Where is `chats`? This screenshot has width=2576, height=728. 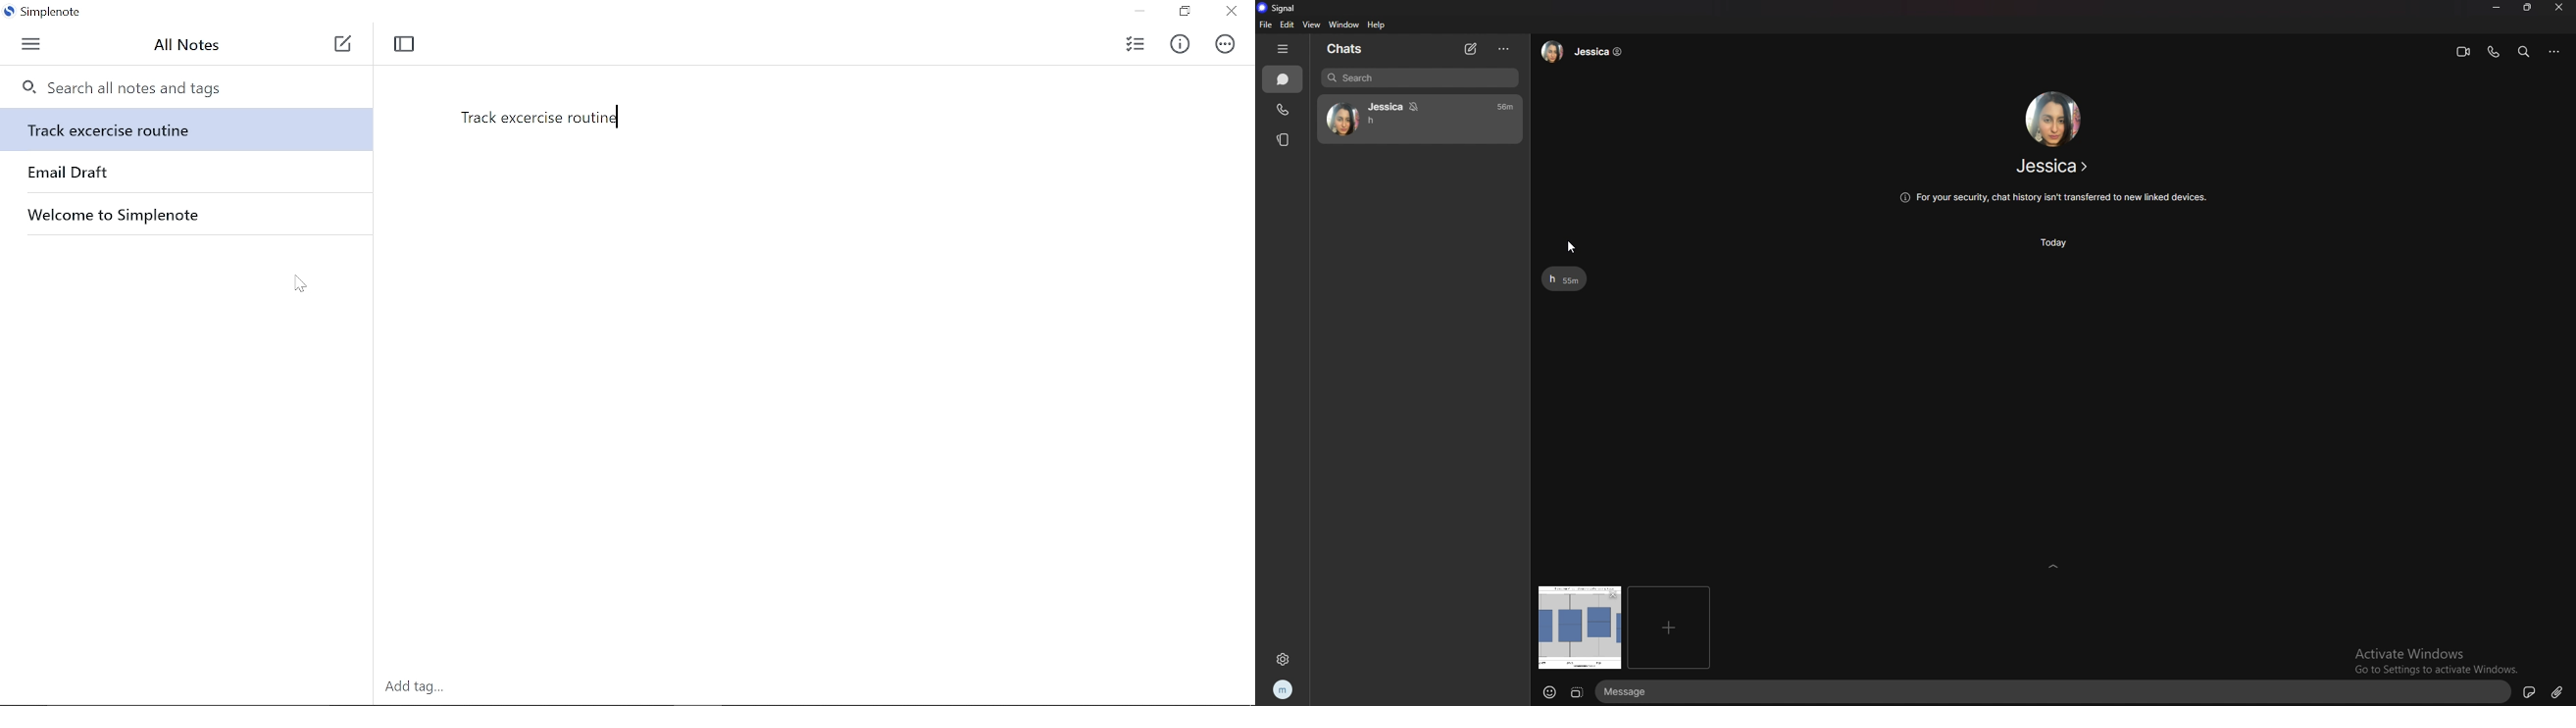
chats is located at coordinates (1283, 79).